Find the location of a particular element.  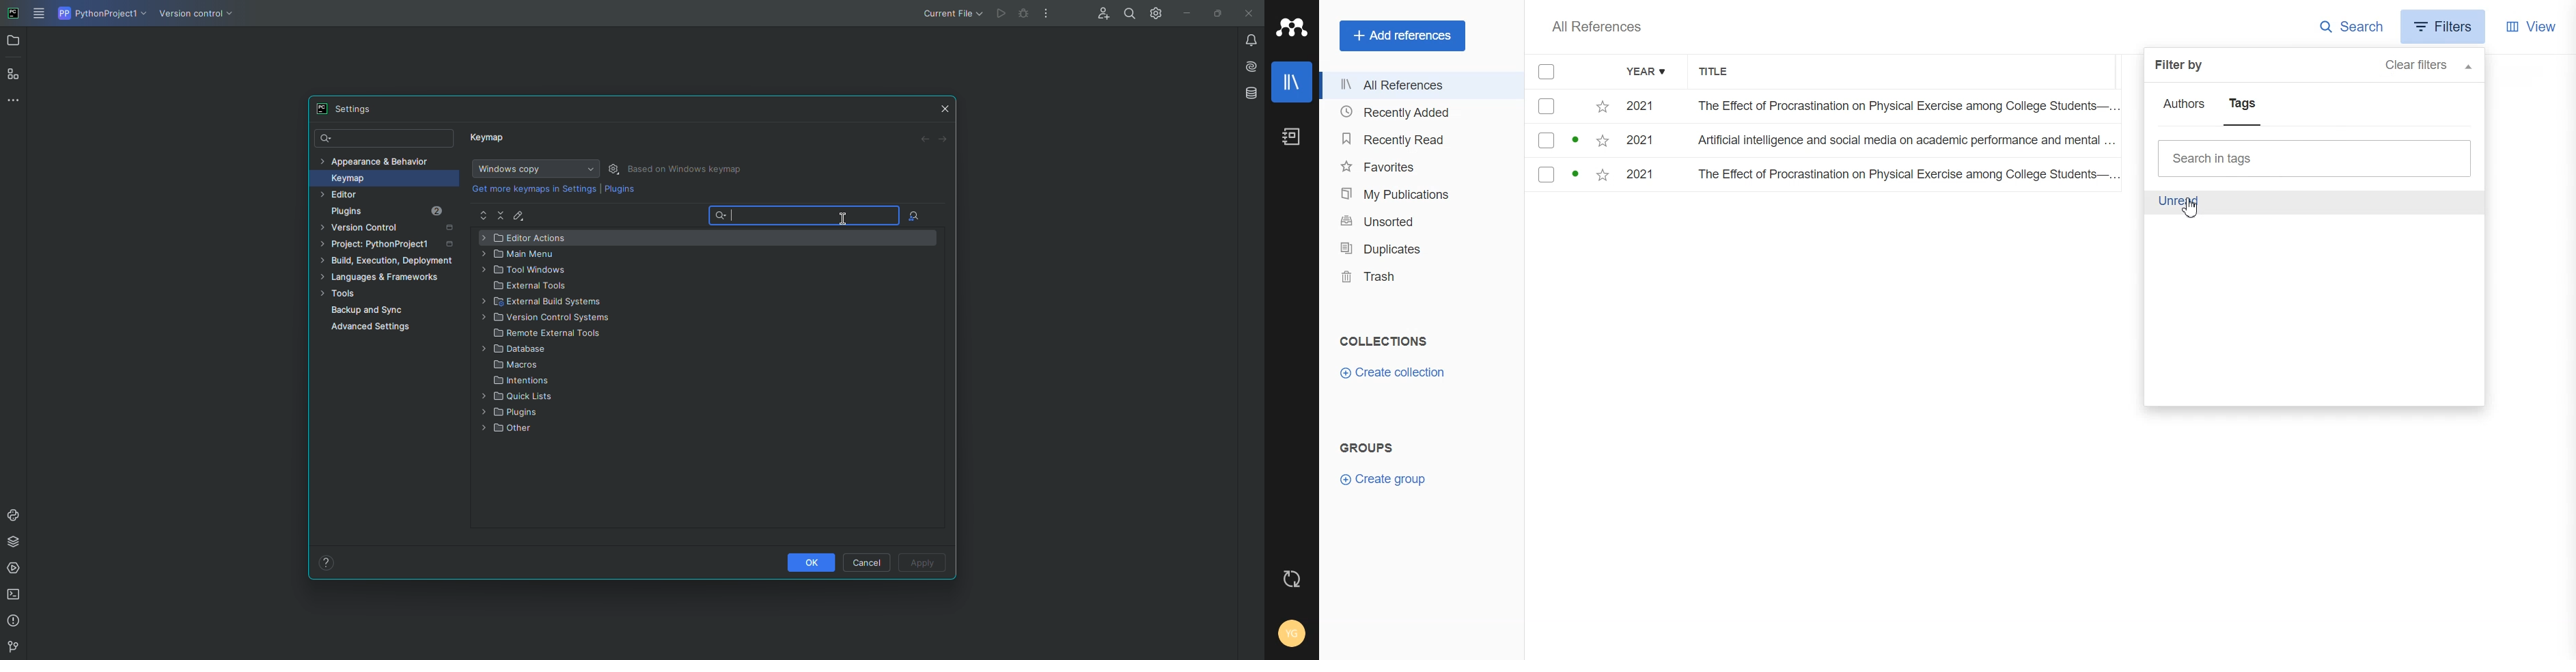

Duplicates is located at coordinates (1421, 249).